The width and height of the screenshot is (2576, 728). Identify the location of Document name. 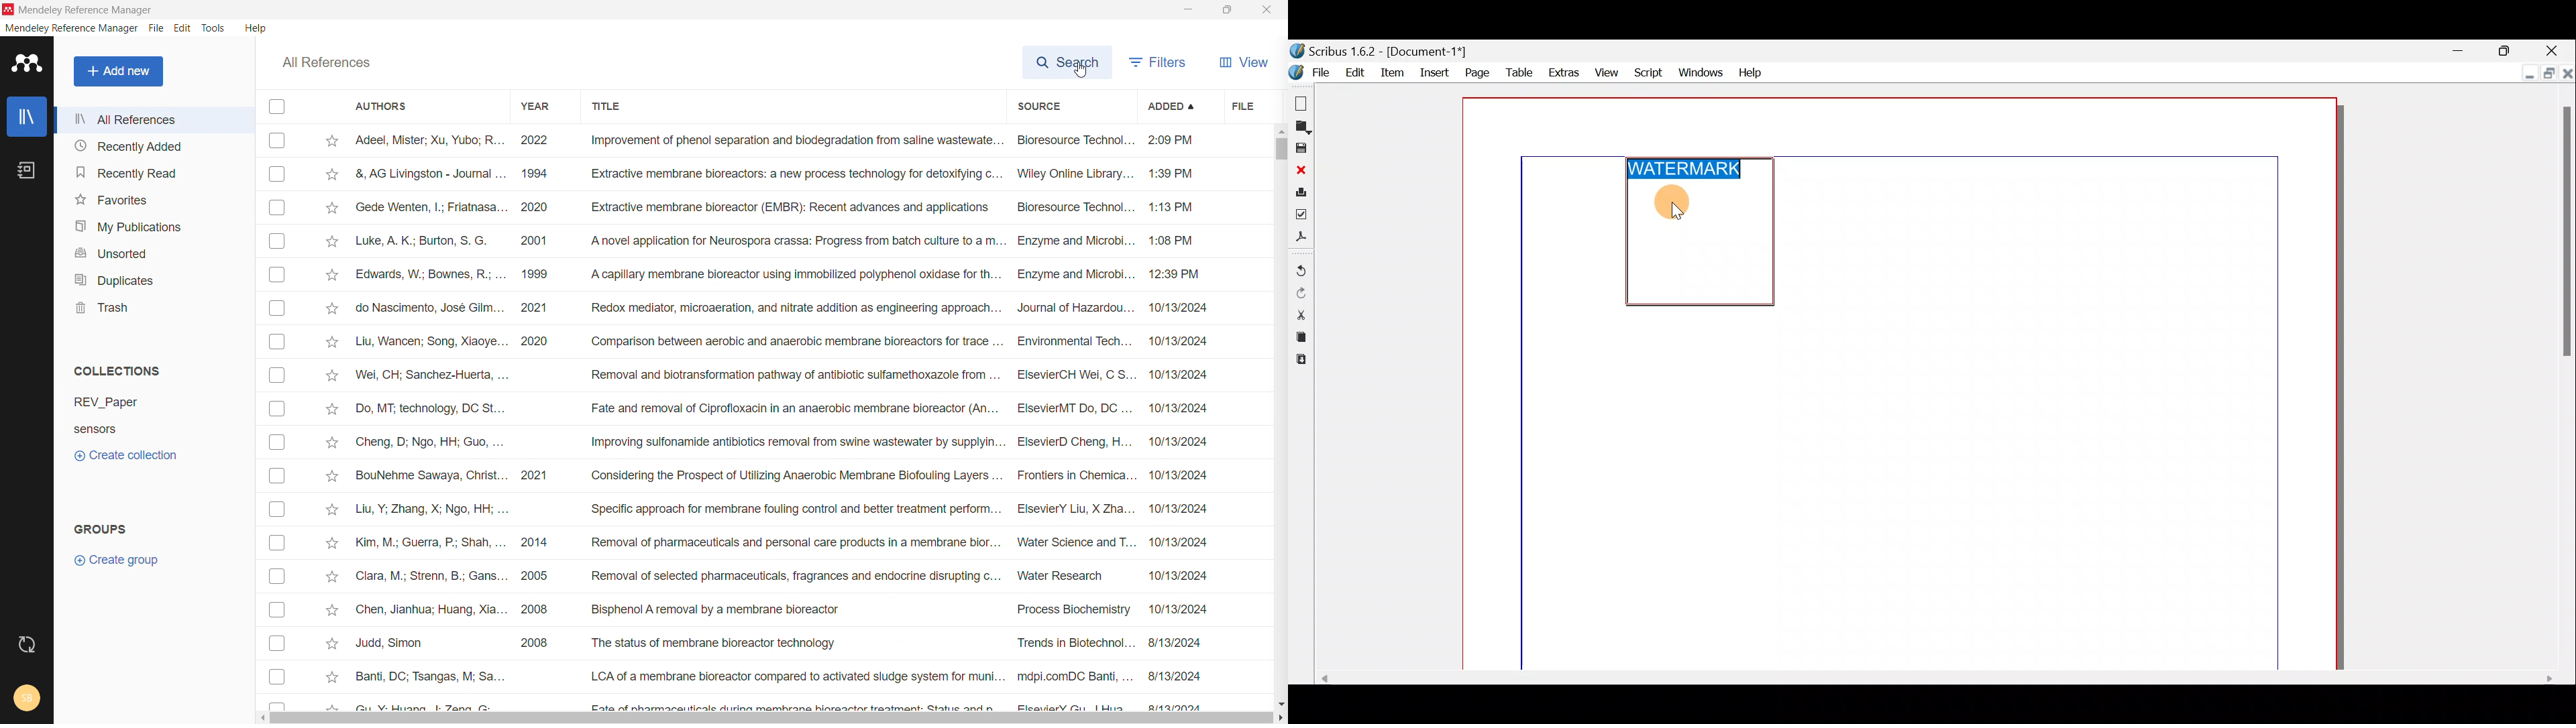
(1381, 52).